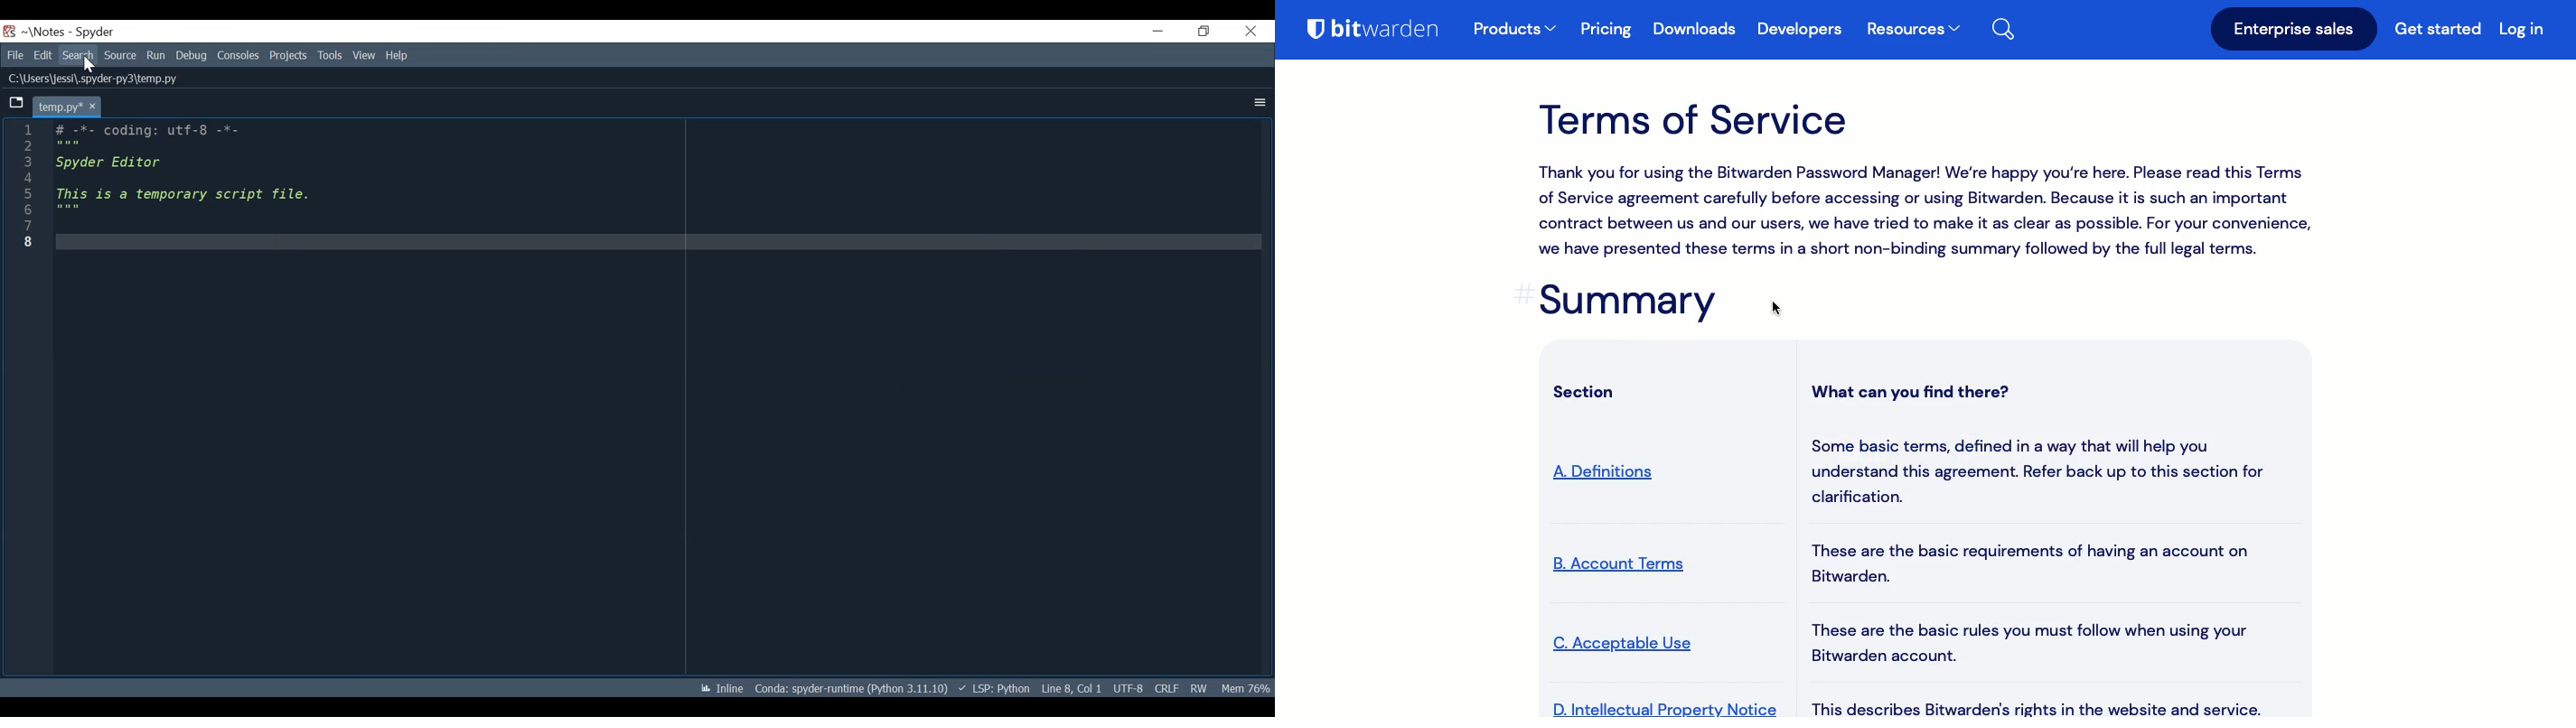 The image size is (2576, 728). Describe the element at coordinates (1699, 32) in the screenshot. I see `Downloads` at that location.